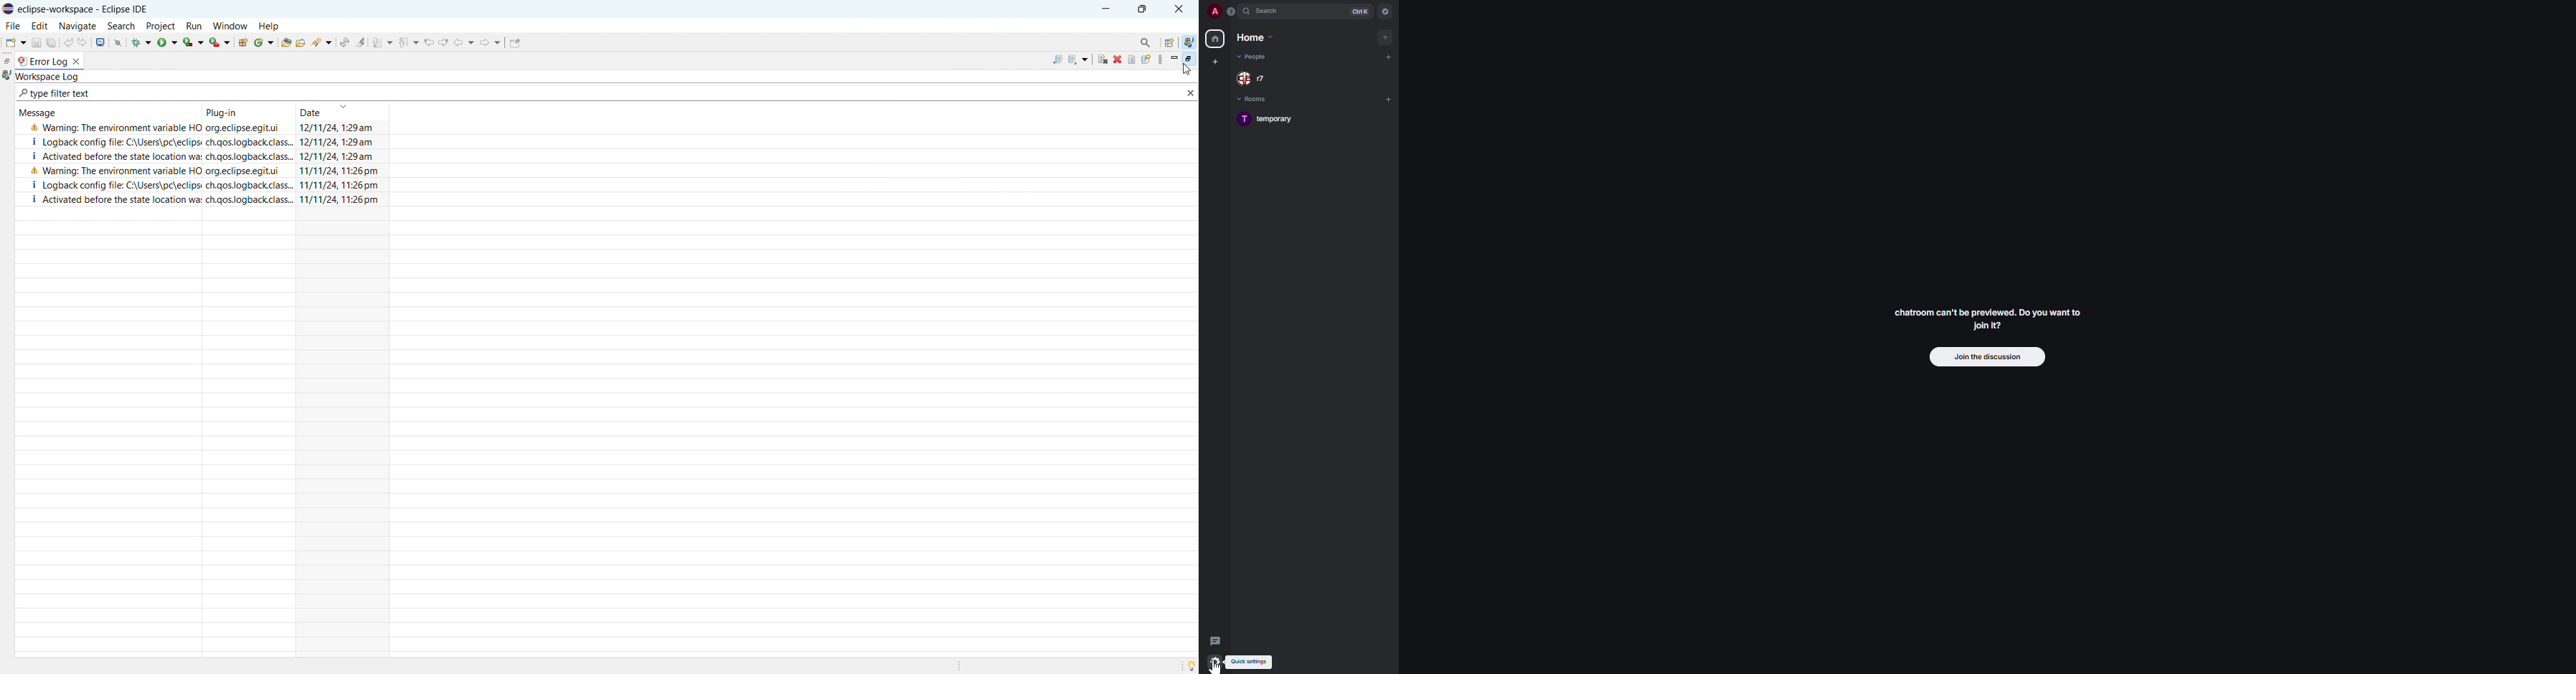 This screenshot has height=700, width=2576. Describe the element at coordinates (1987, 318) in the screenshot. I see `chatroom can't be previewed. Do you want to join it?` at that location.